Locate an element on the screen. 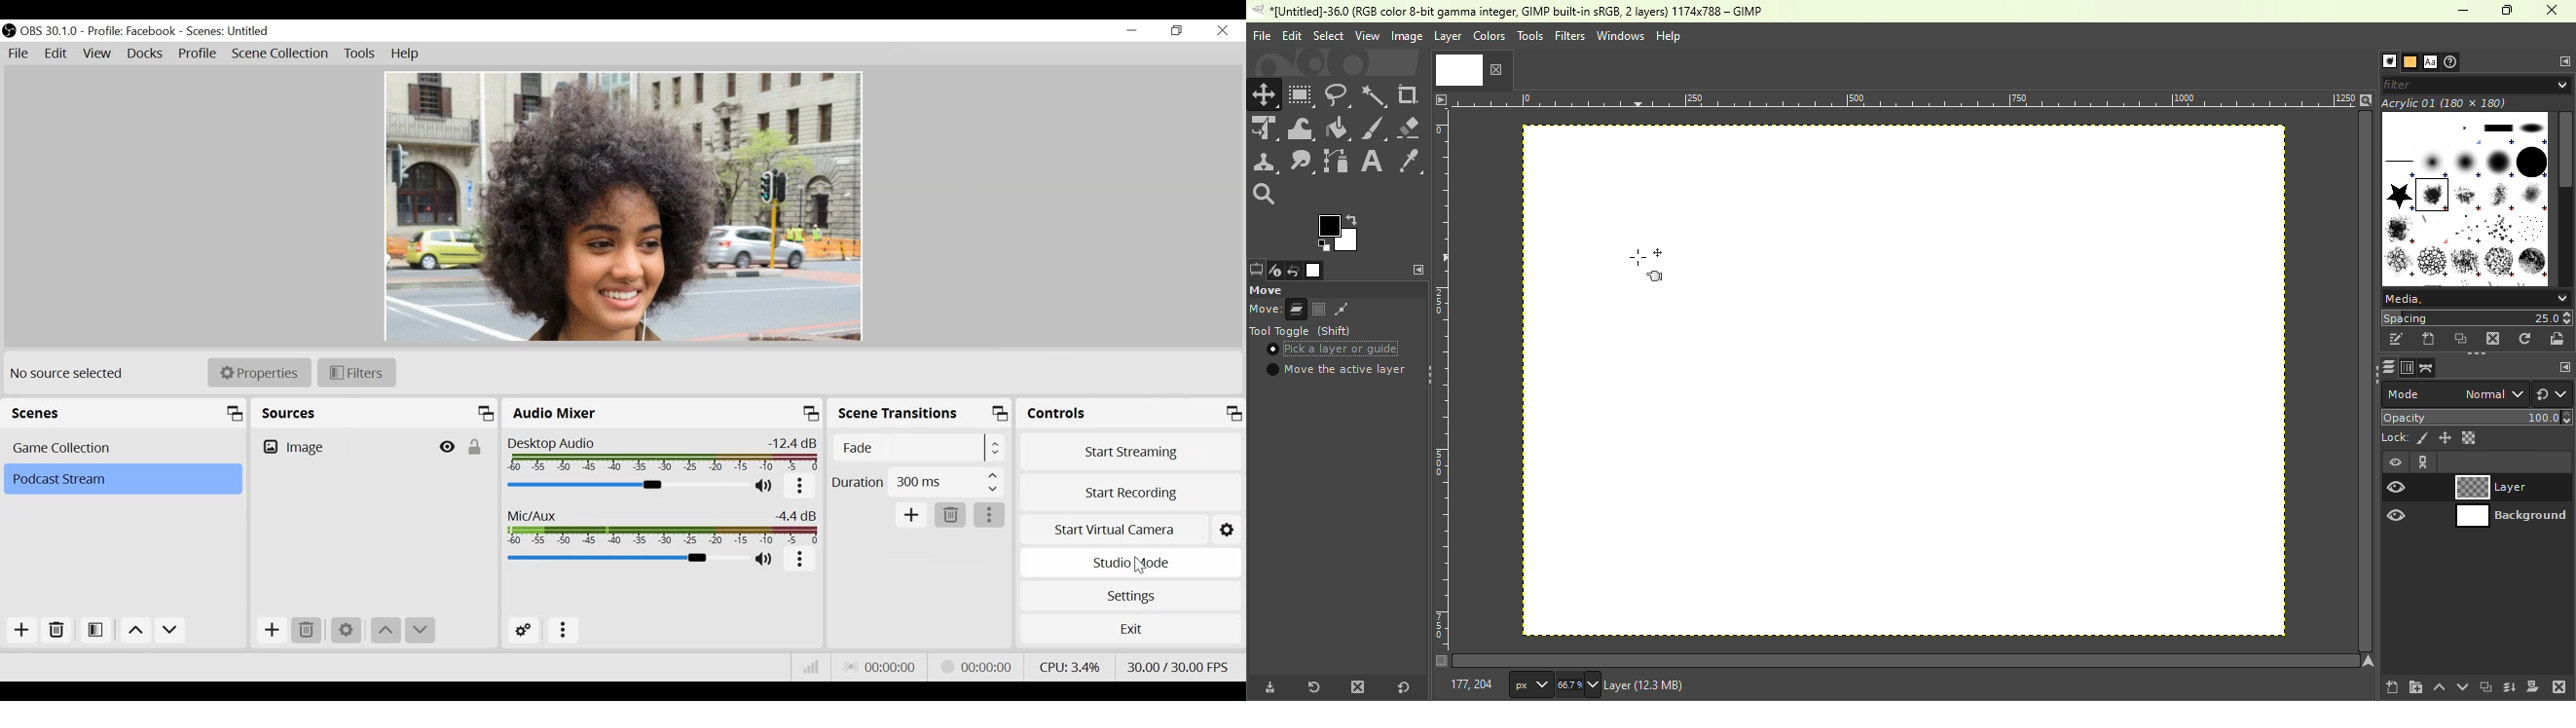  Duplicate the brush is located at coordinates (2461, 341).